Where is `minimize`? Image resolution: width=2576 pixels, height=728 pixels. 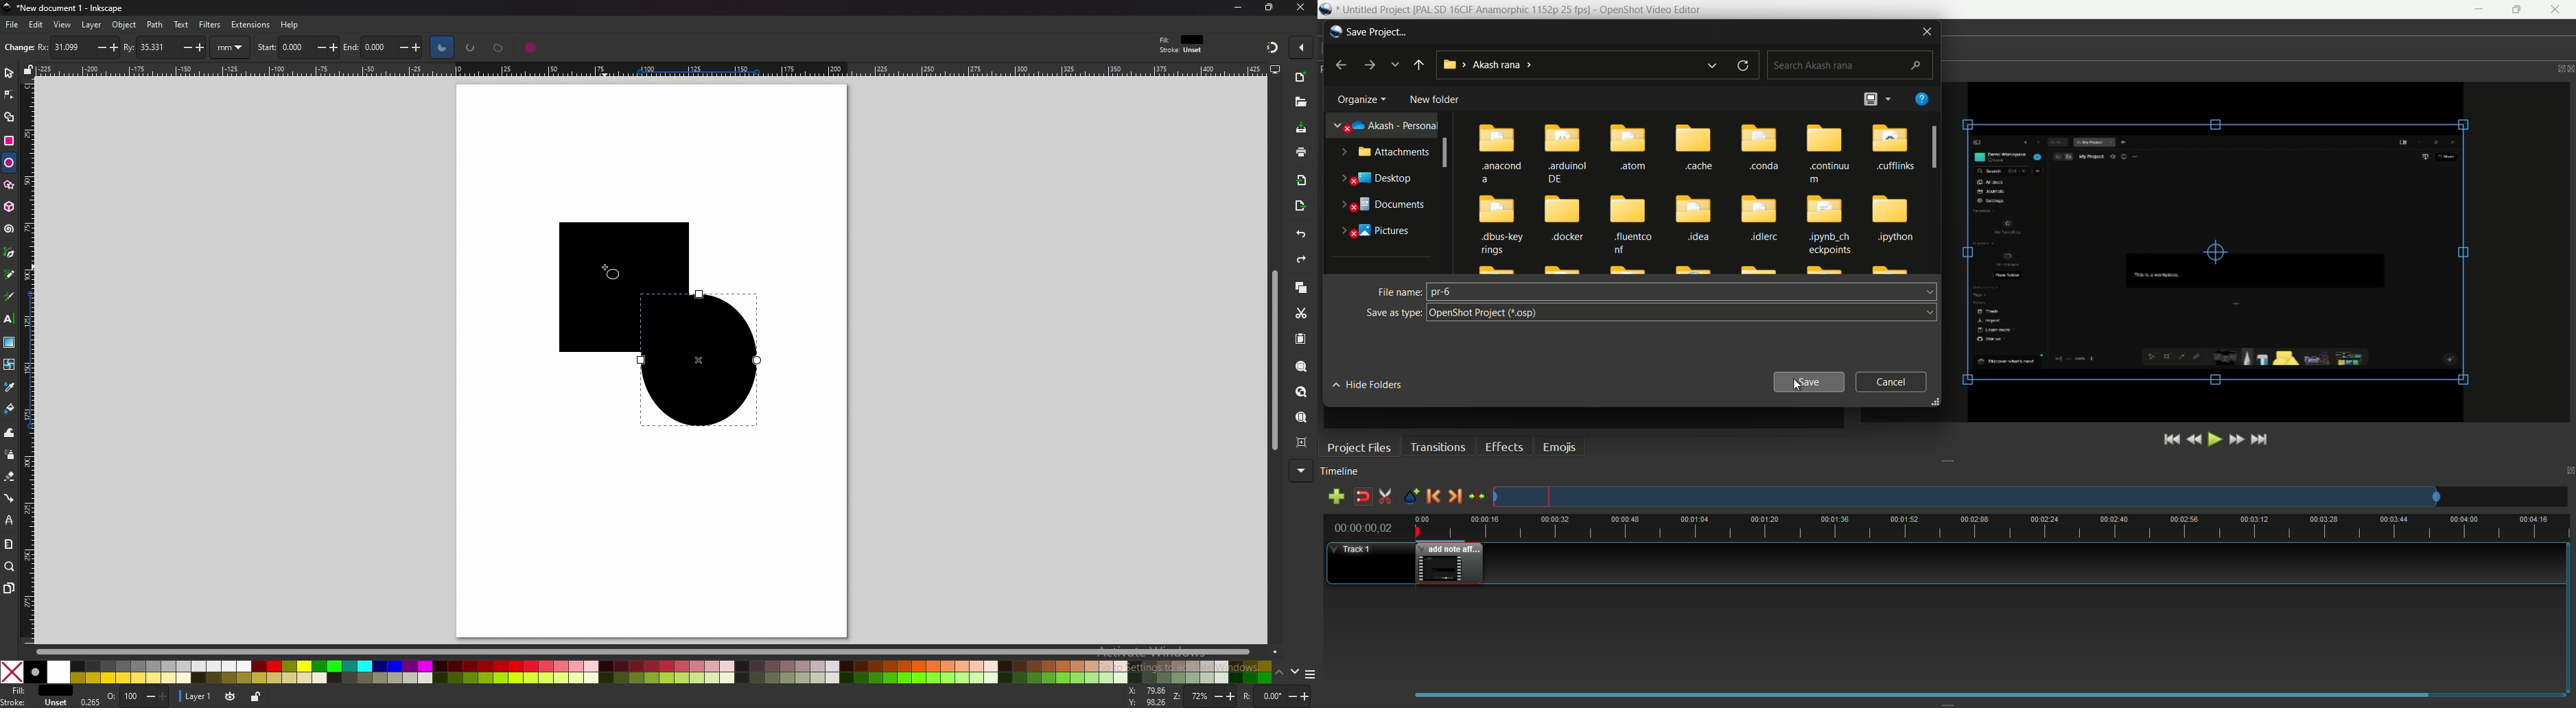
minimize is located at coordinates (1239, 7).